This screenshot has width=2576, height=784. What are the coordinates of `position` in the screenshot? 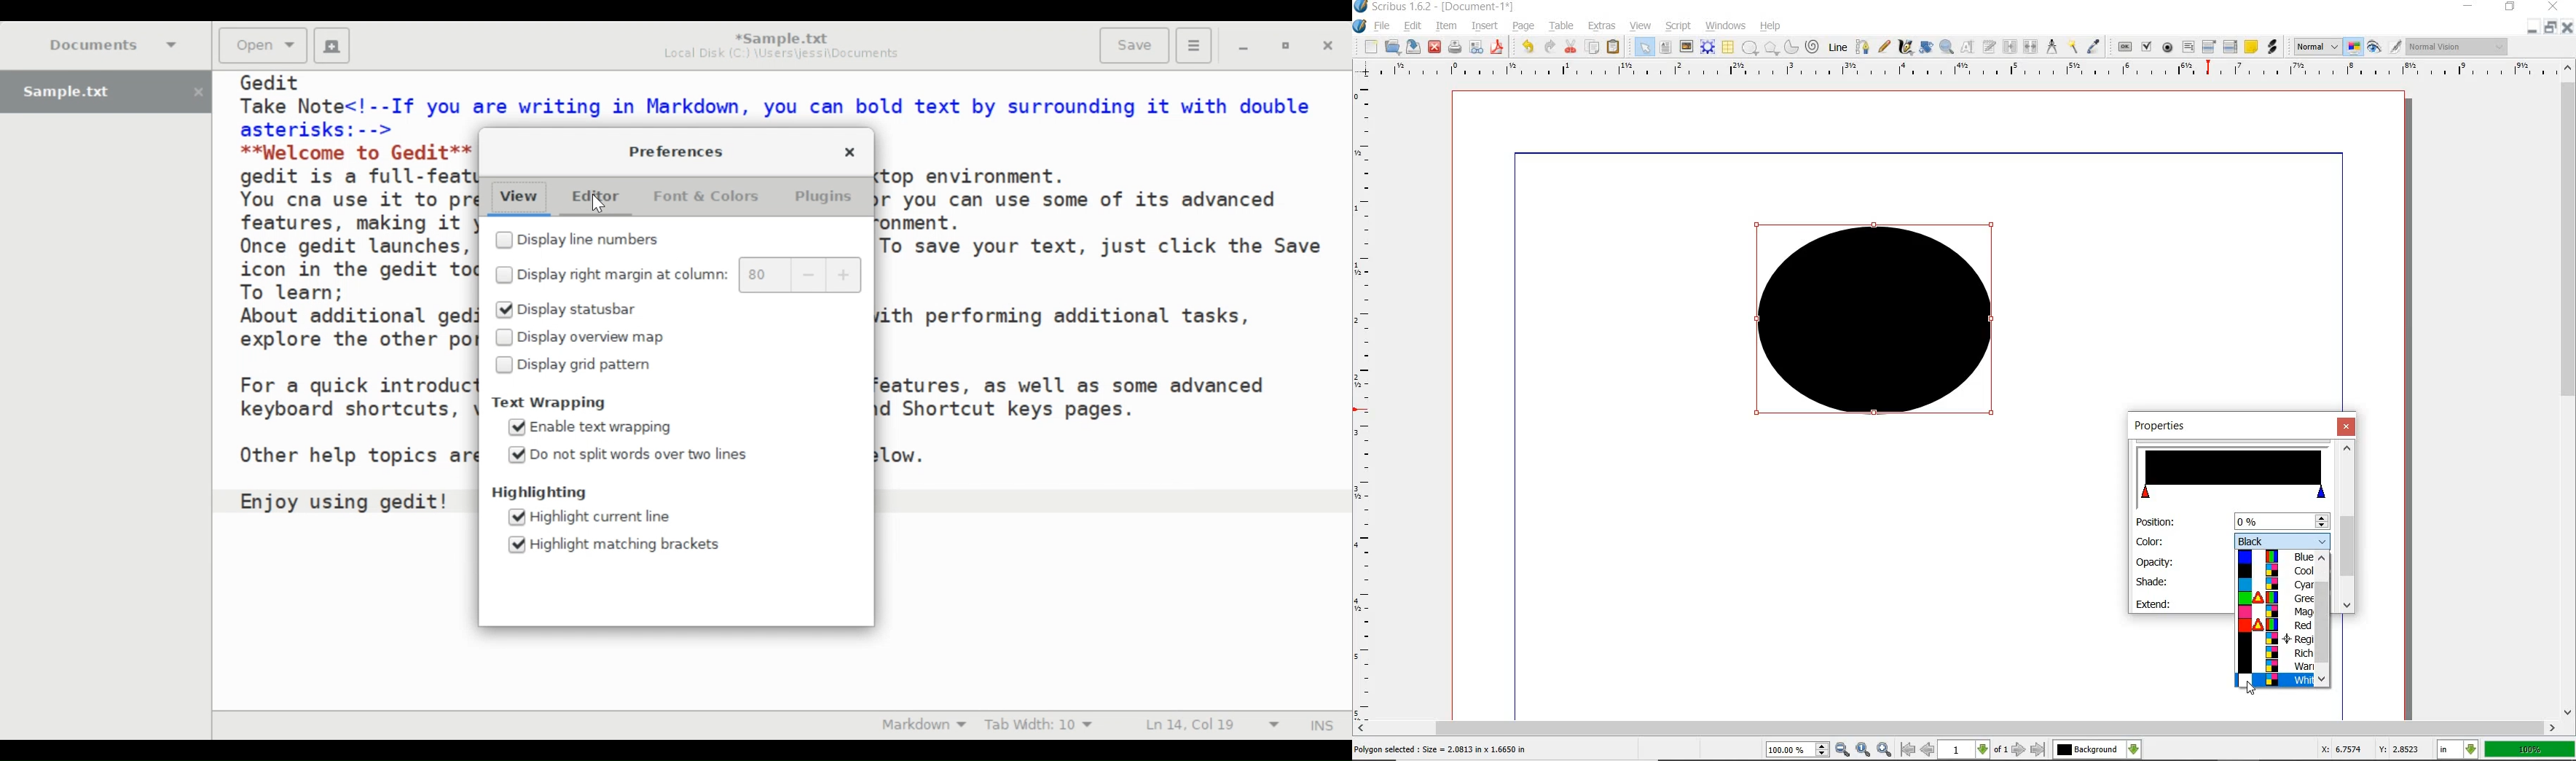 It's located at (2154, 523).